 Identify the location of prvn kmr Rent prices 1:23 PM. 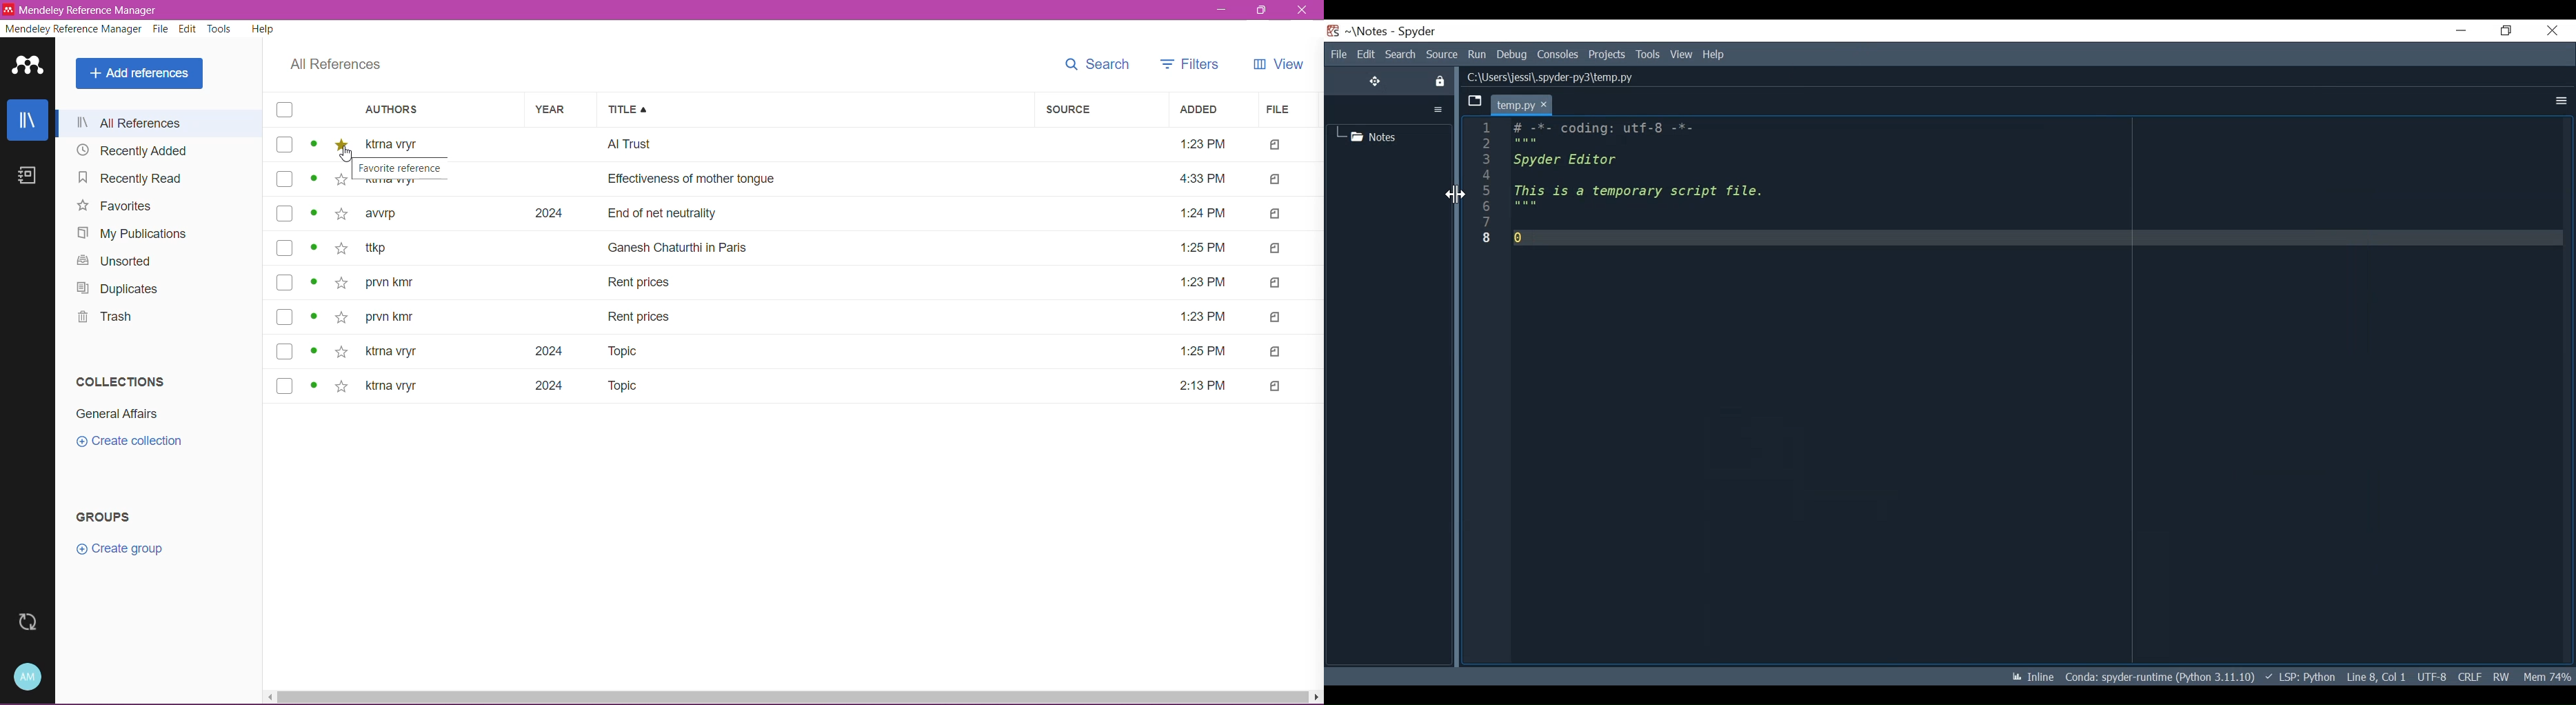
(798, 282).